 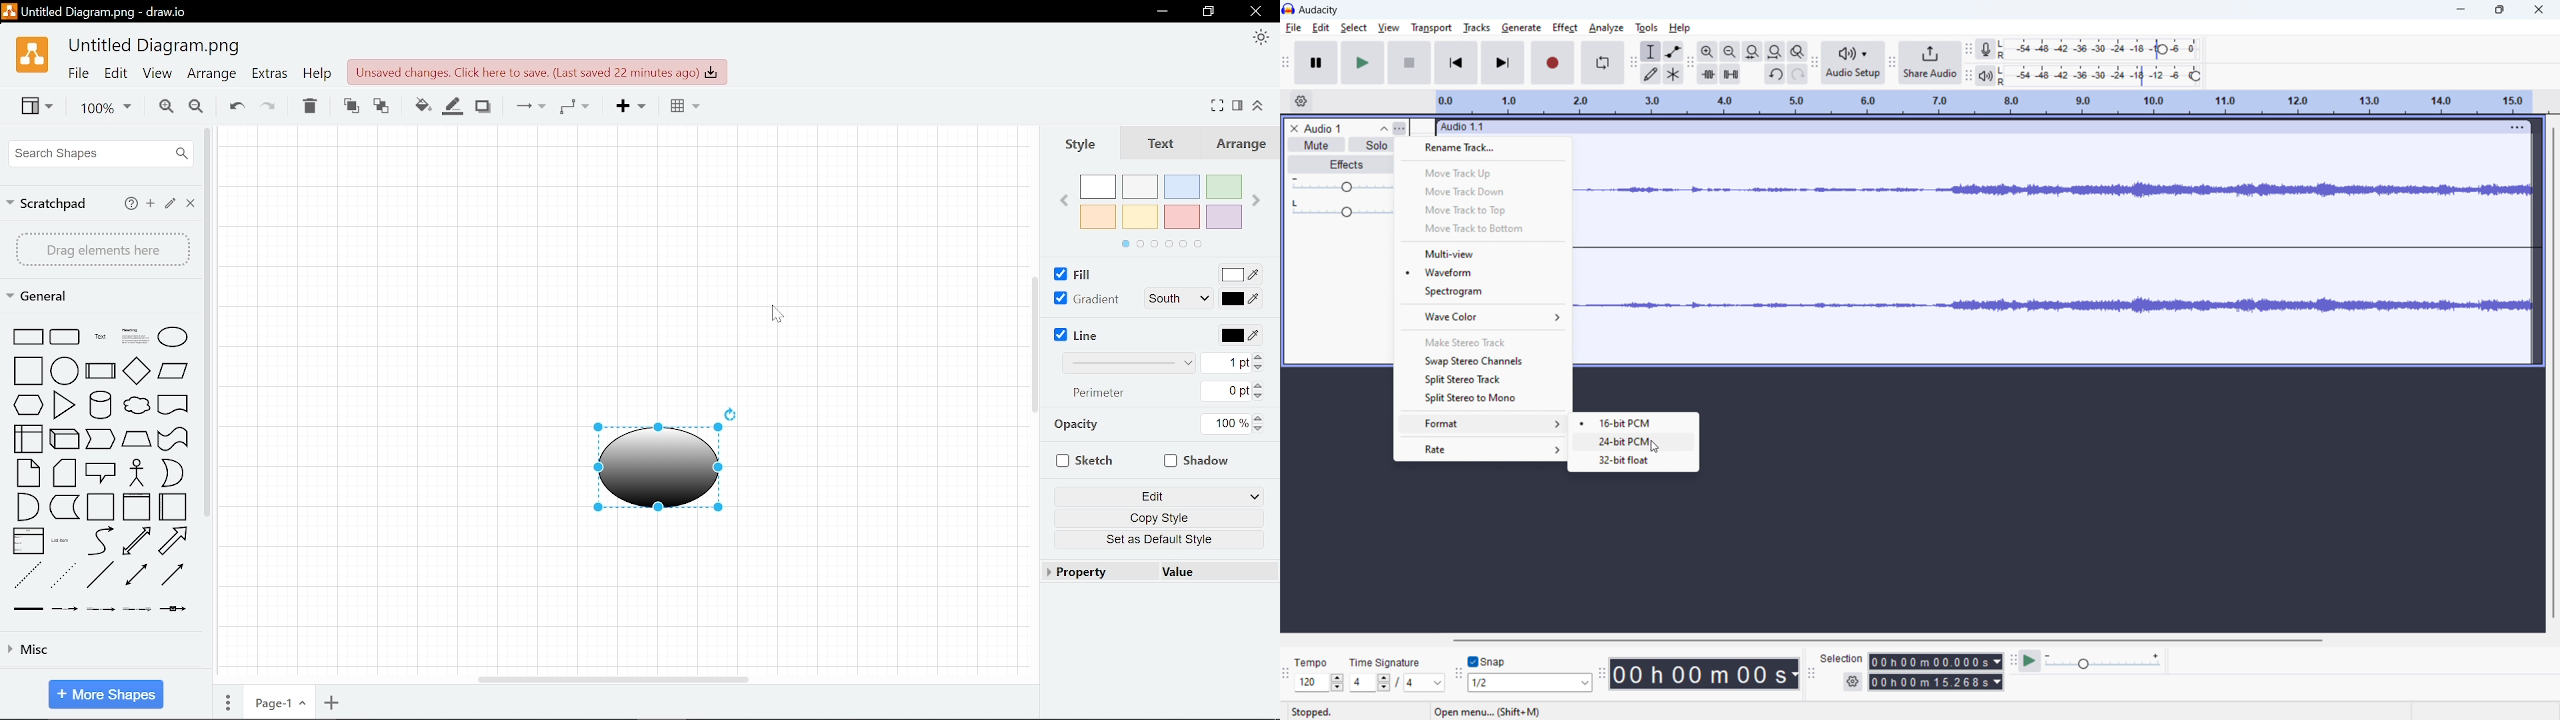 What do you see at coordinates (1213, 572) in the screenshot?
I see `Value` at bounding box center [1213, 572].